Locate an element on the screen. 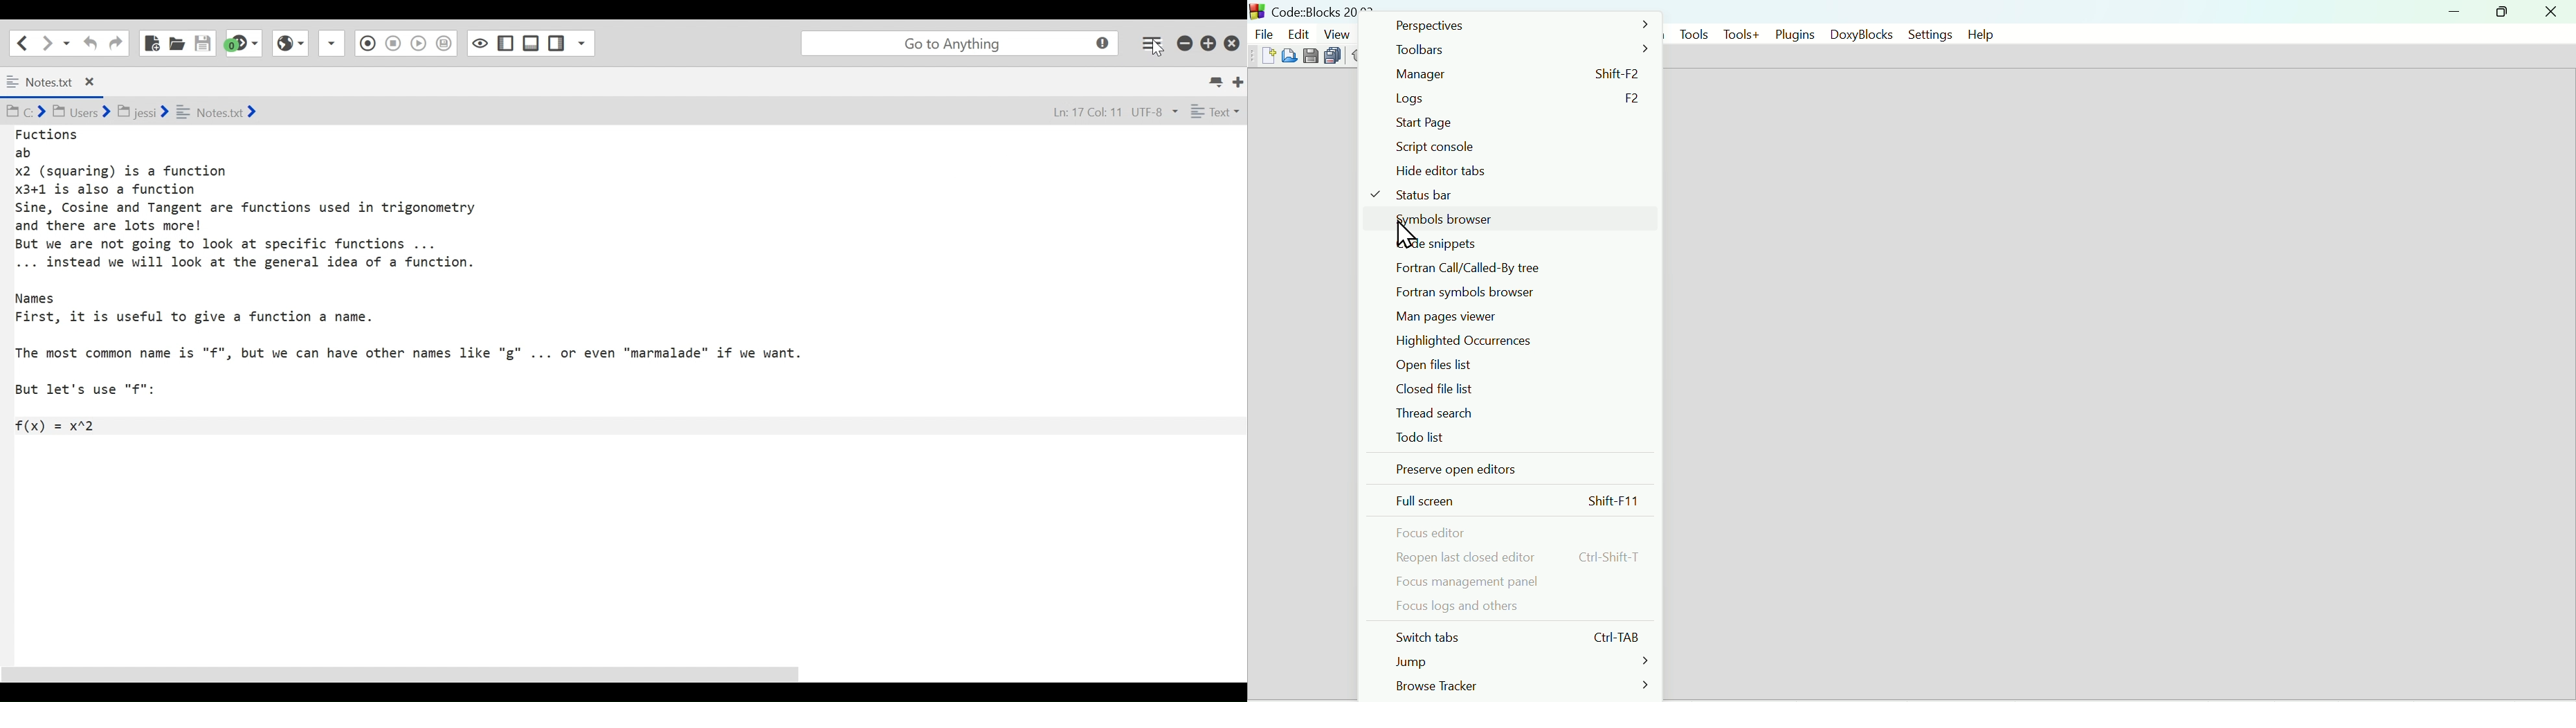 Image resolution: width=2576 pixels, height=728 pixels. Full screen is located at coordinates (1516, 501).